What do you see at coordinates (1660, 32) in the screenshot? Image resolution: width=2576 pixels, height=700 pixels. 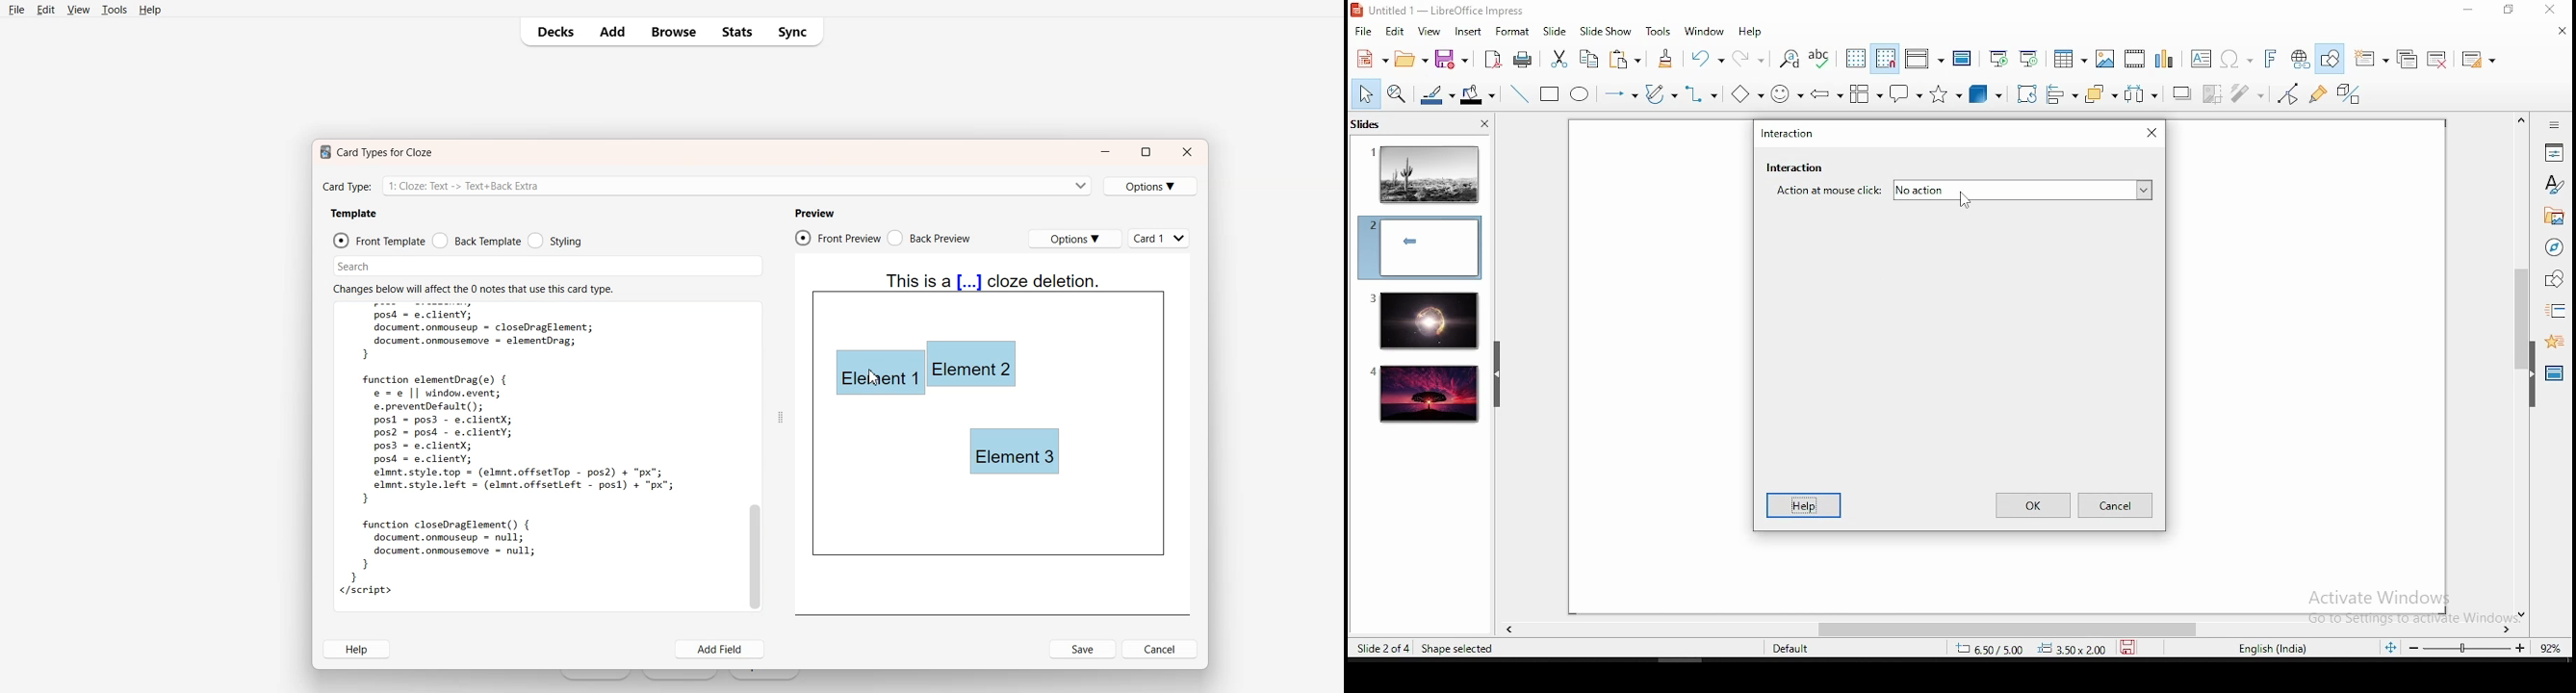 I see `tools` at bounding box center [1660, 32].